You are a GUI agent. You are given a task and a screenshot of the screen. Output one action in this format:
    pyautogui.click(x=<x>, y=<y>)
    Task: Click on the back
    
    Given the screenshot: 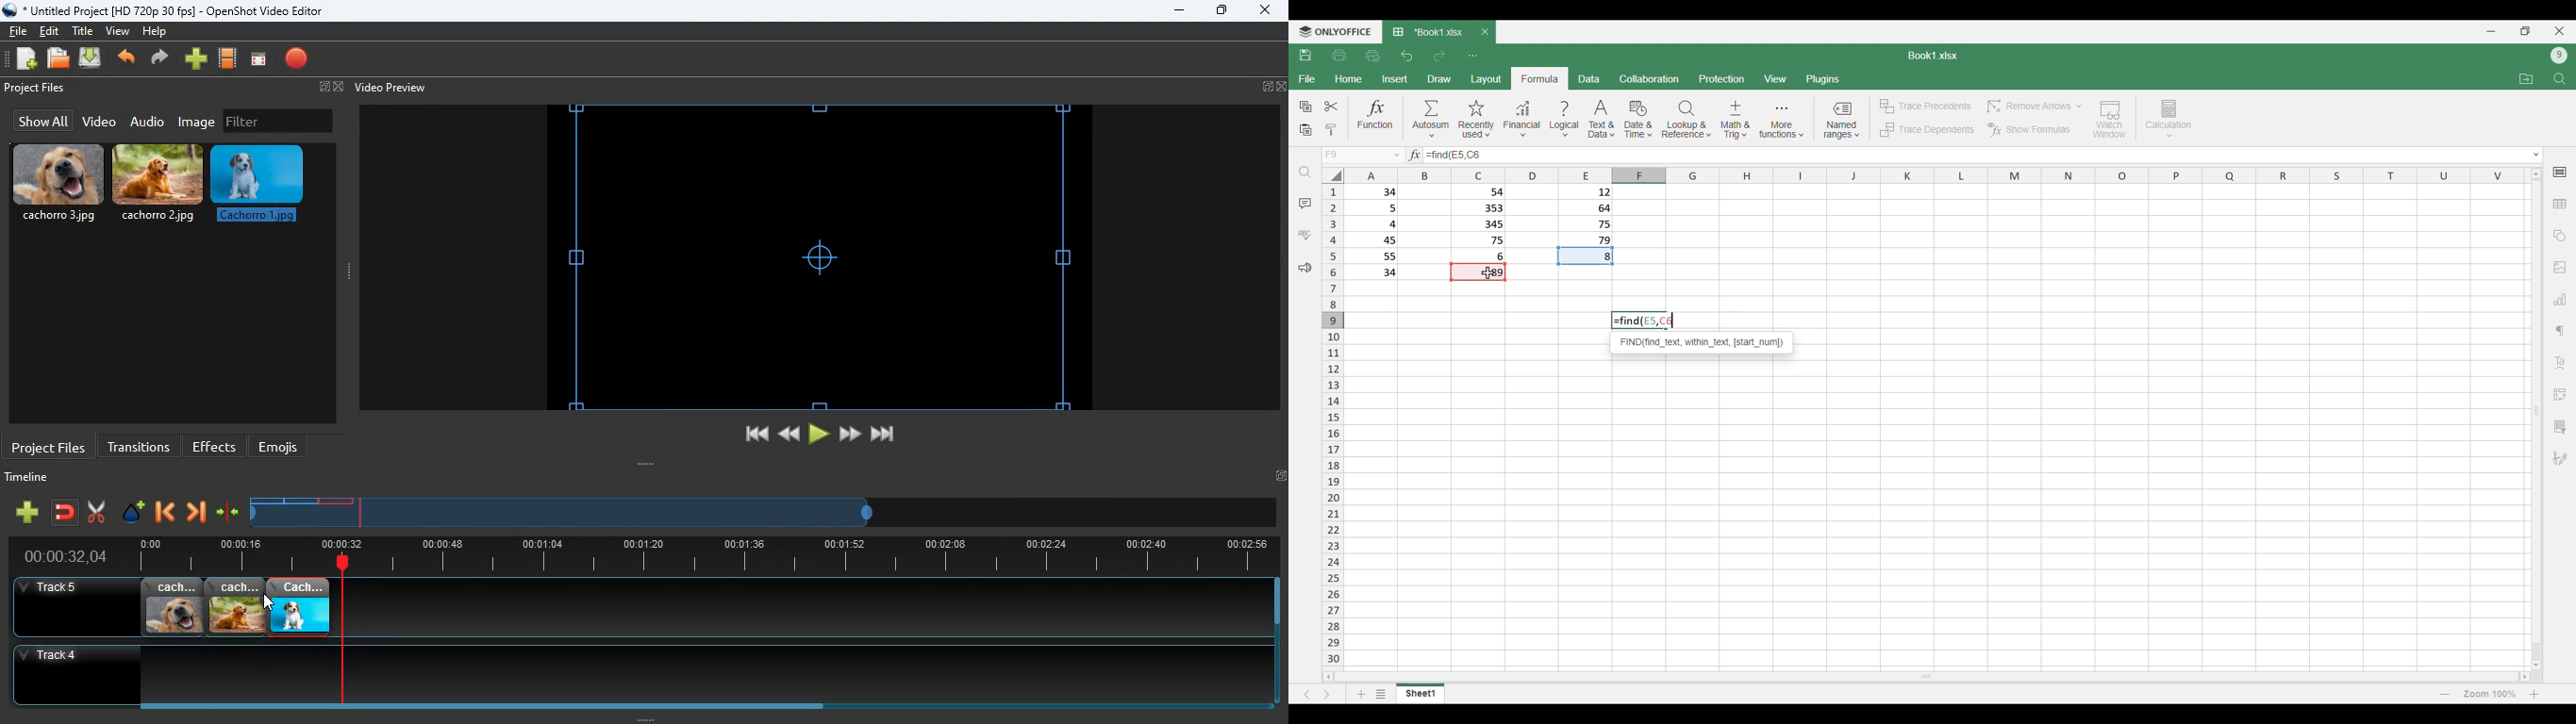 What is the action you would take?
    pyautogui.click(x=128, y=59)
    